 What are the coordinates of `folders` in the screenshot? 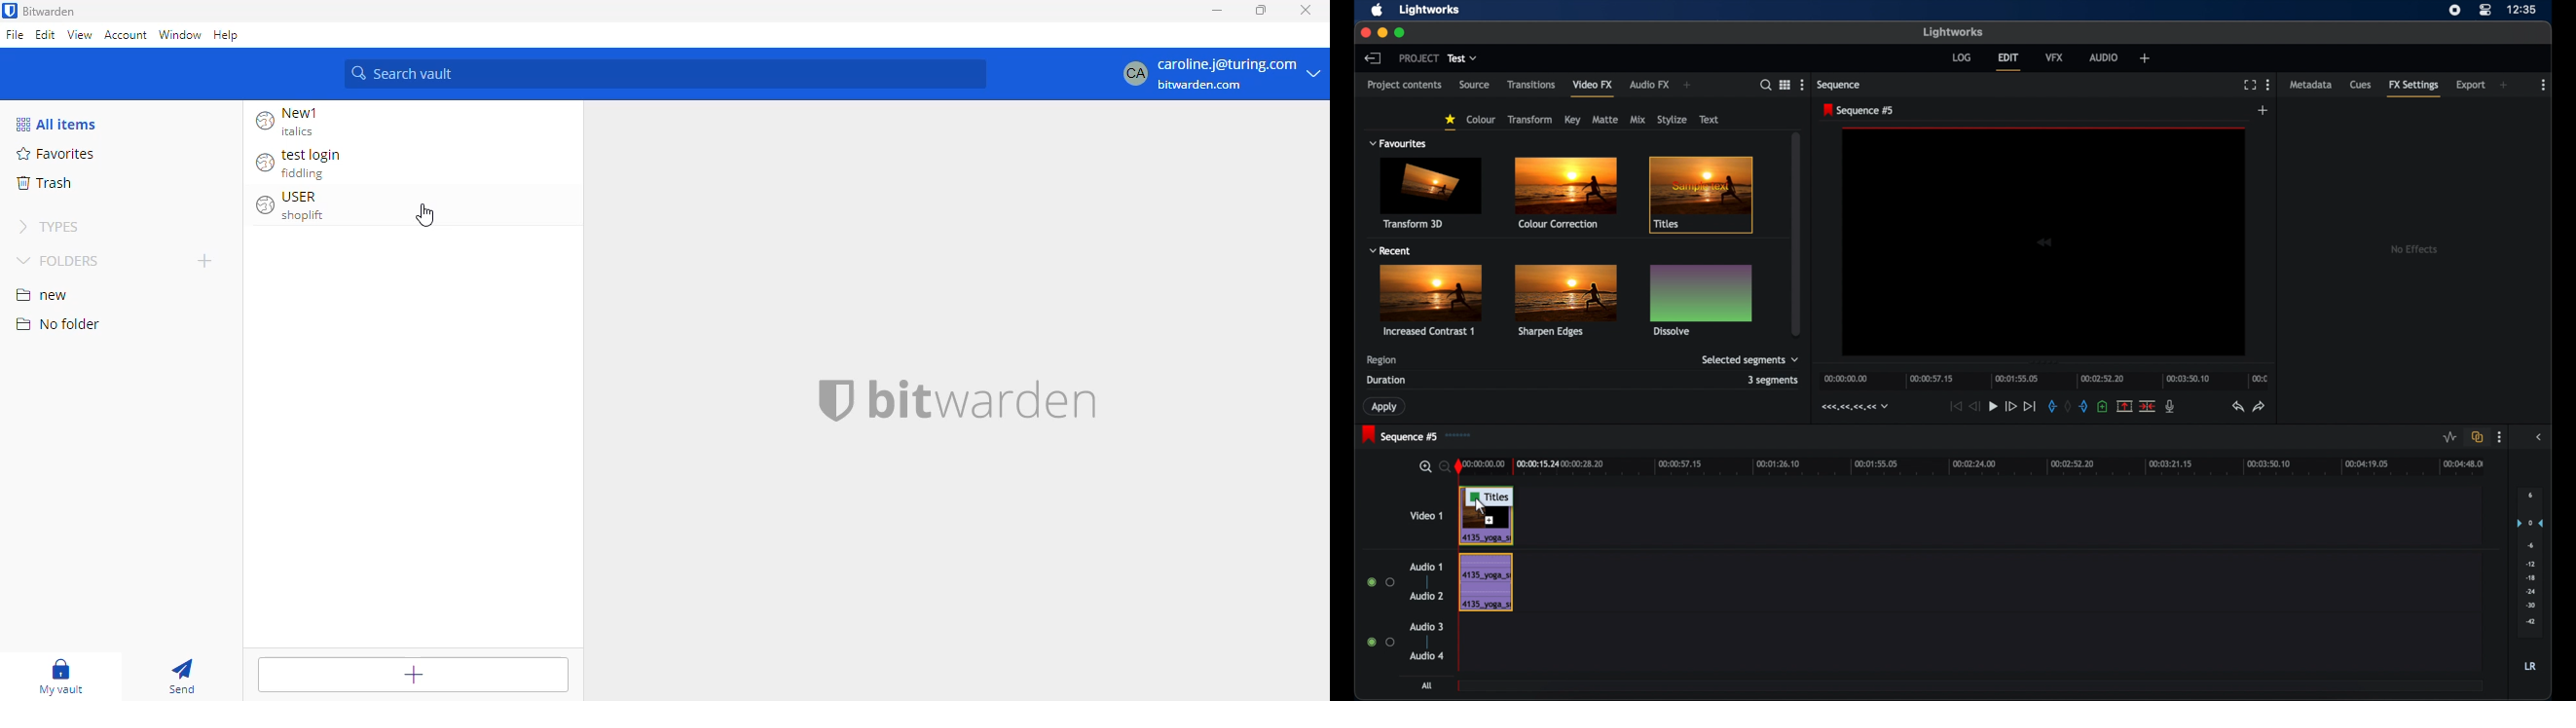 It's located at (59, 260).